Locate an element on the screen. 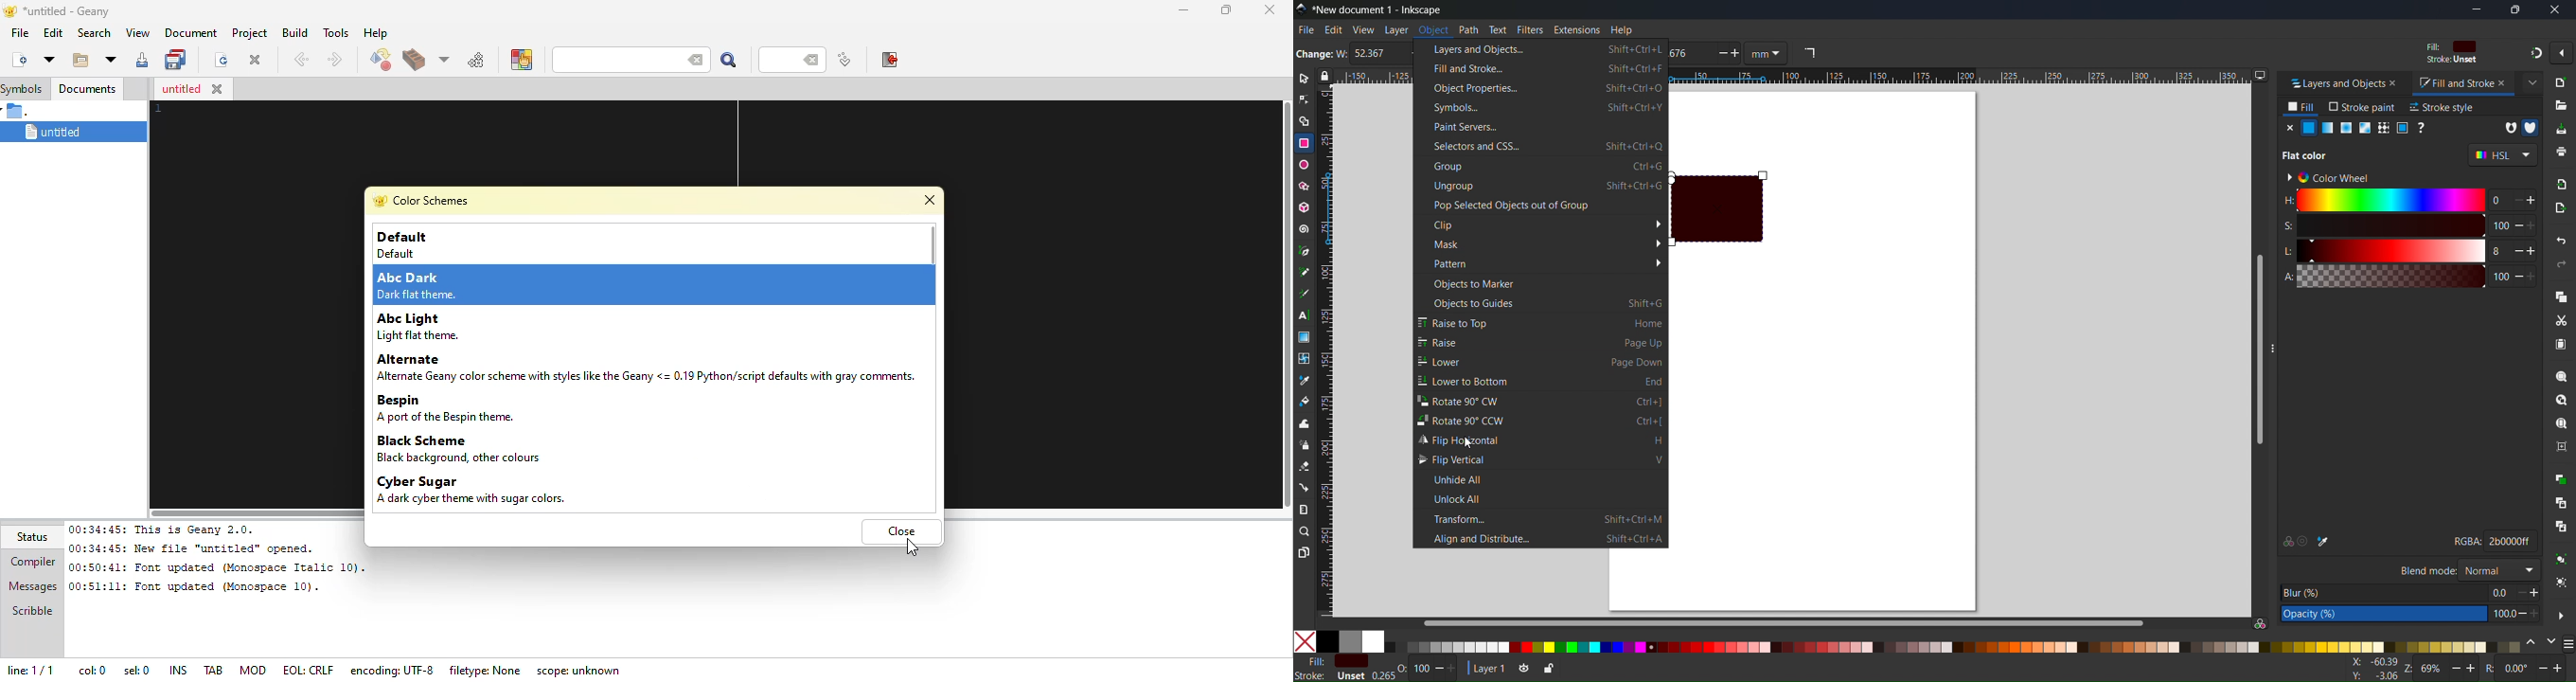  New is located at coordinates (2562, 81).